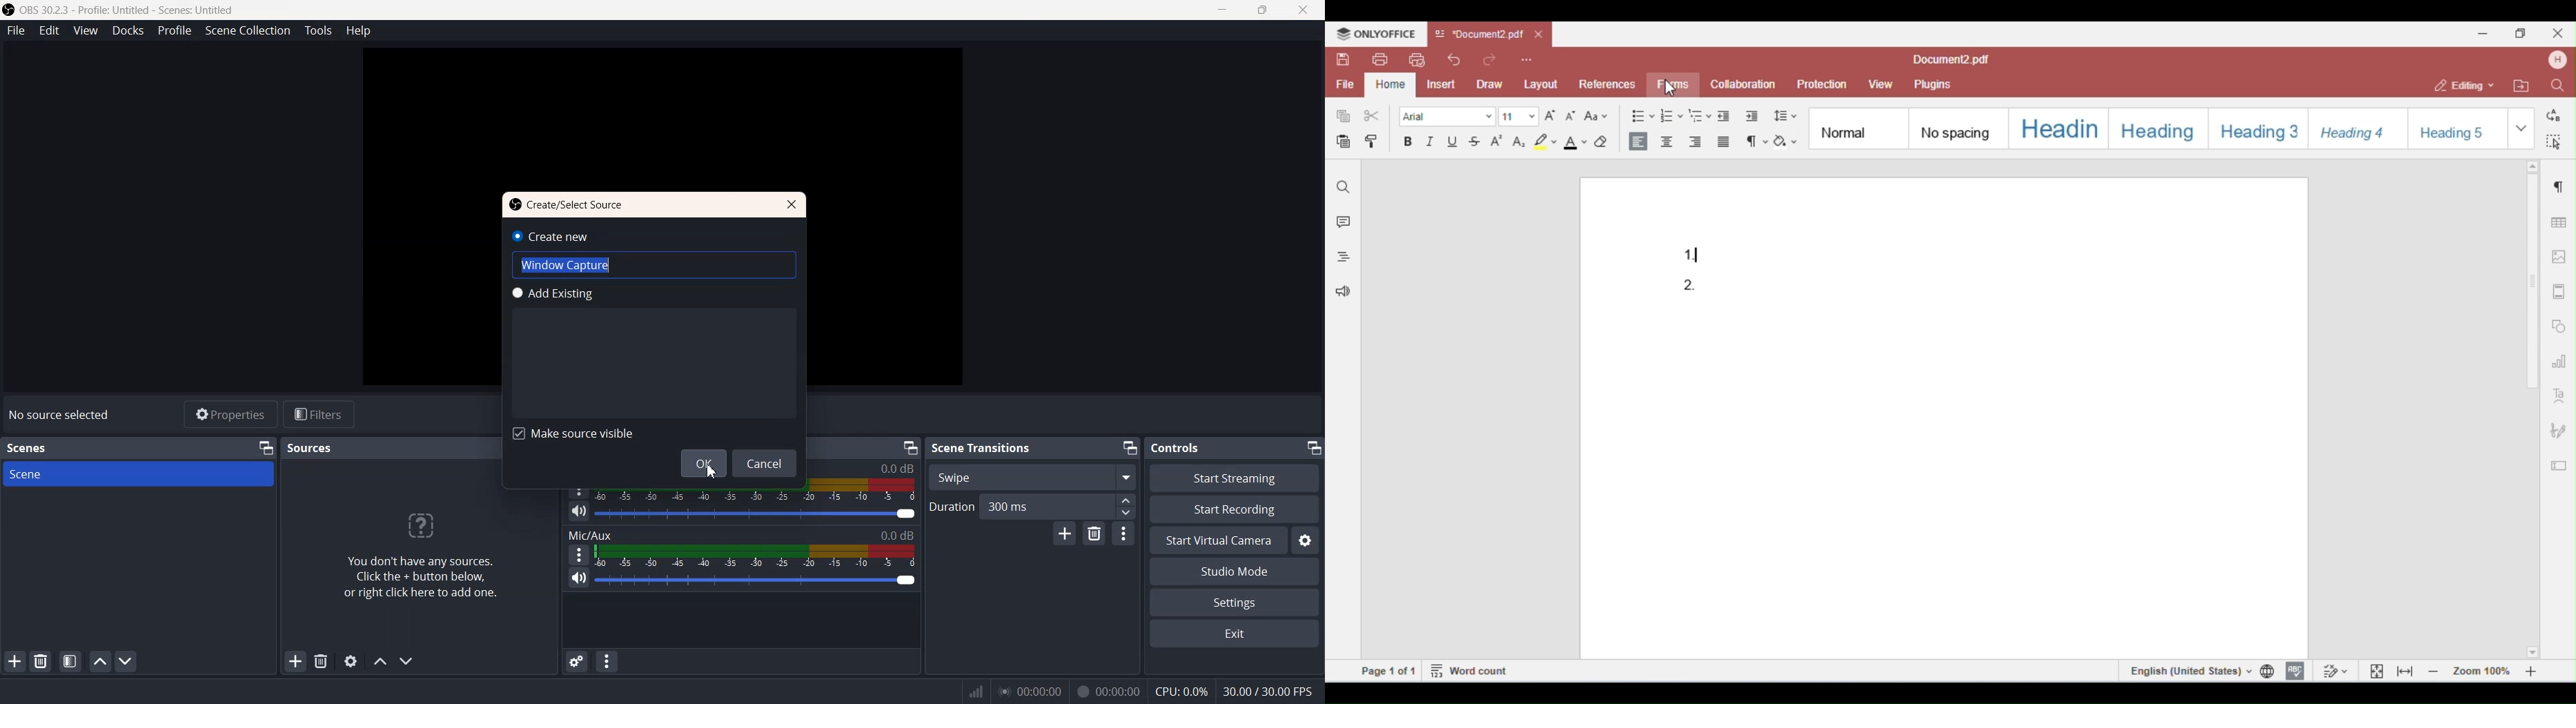 The image size is (2576, 728). What do you see at coordinates (654, 264) in the screenshot?
I see `Window Capture` at bounding box center [654, 264].